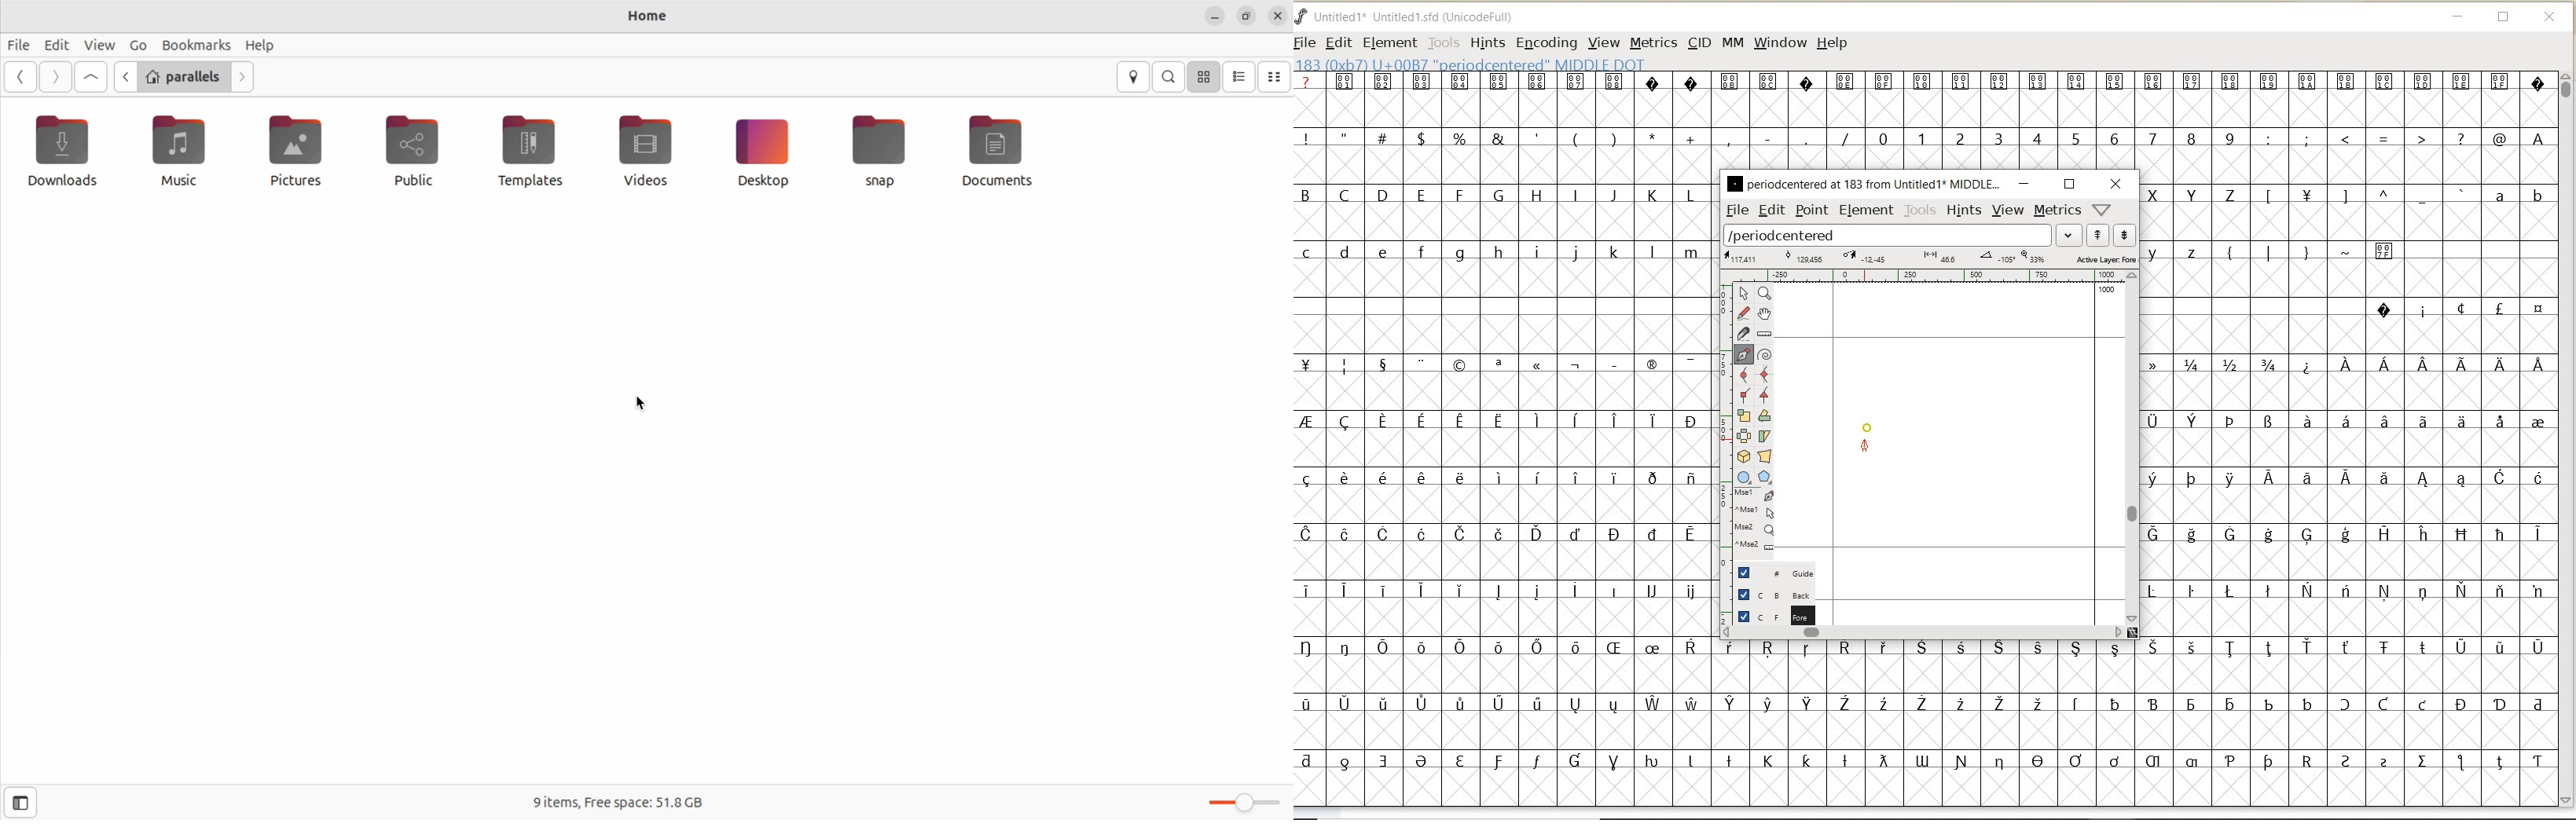  Describe the element at coordinates (1755, 520) in the screenshot. I see `cursor events on the opened outline window` at that location.